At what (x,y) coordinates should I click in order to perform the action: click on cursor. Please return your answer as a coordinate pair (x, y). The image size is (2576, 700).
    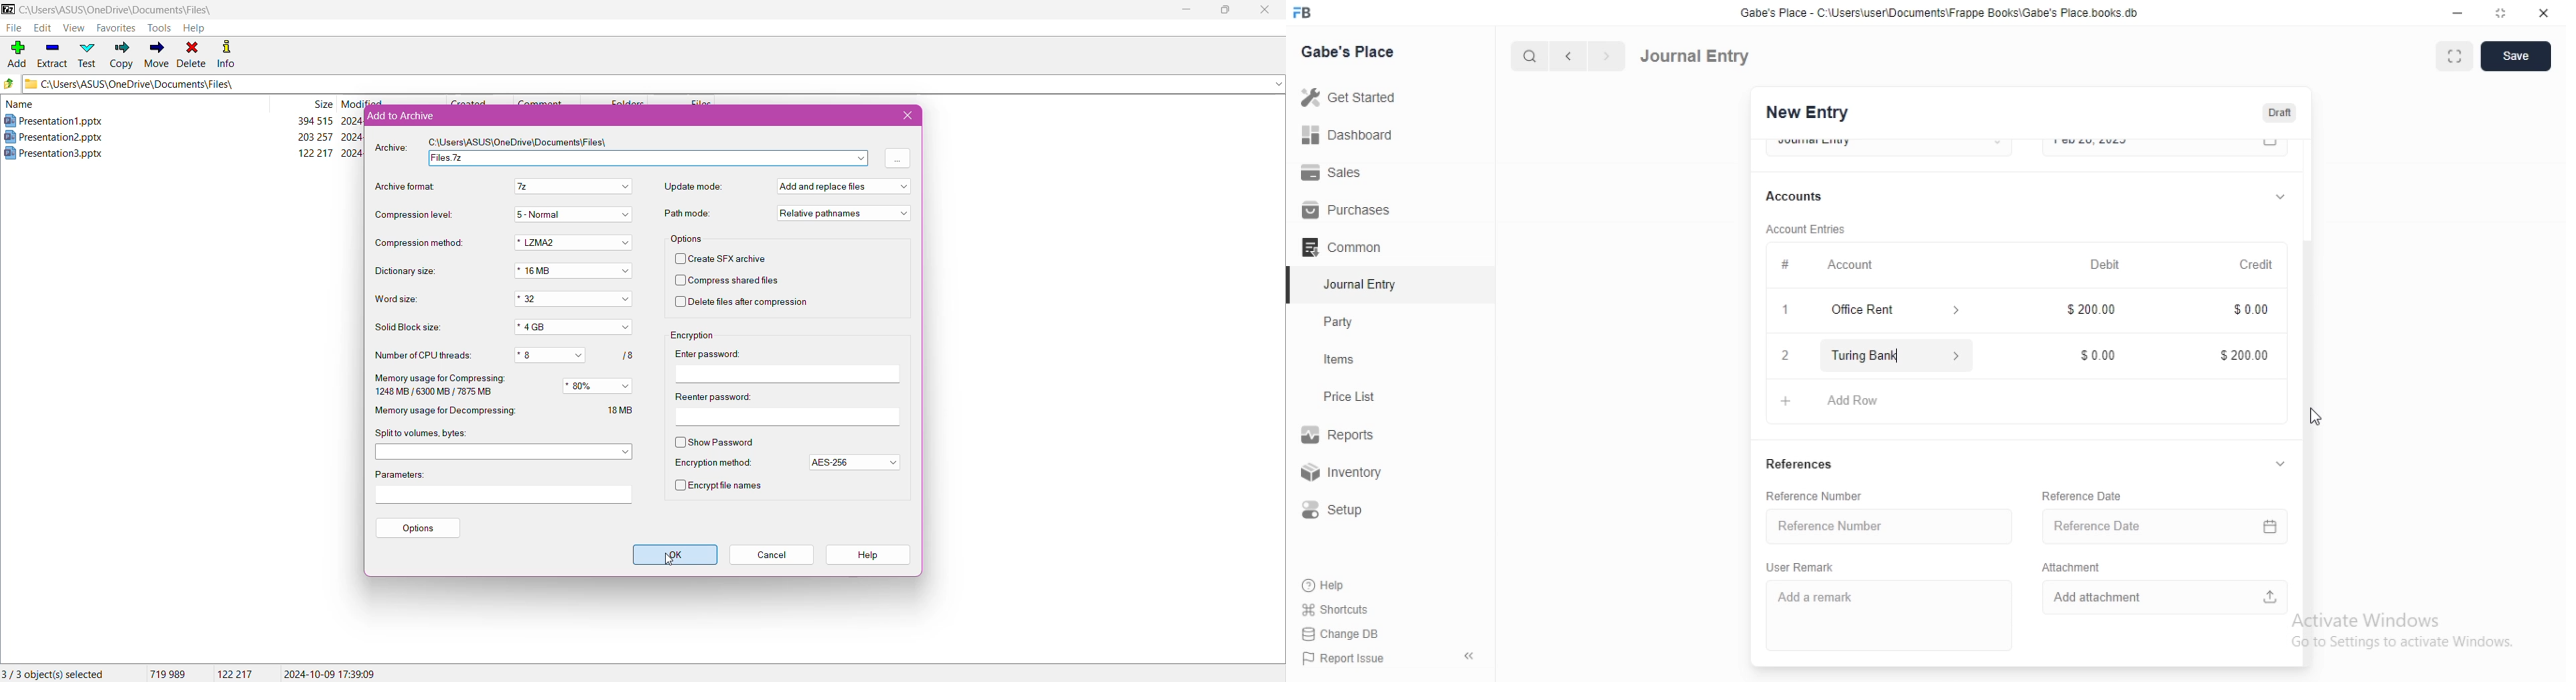
    Looking at the image, I should click on (2314, 414).